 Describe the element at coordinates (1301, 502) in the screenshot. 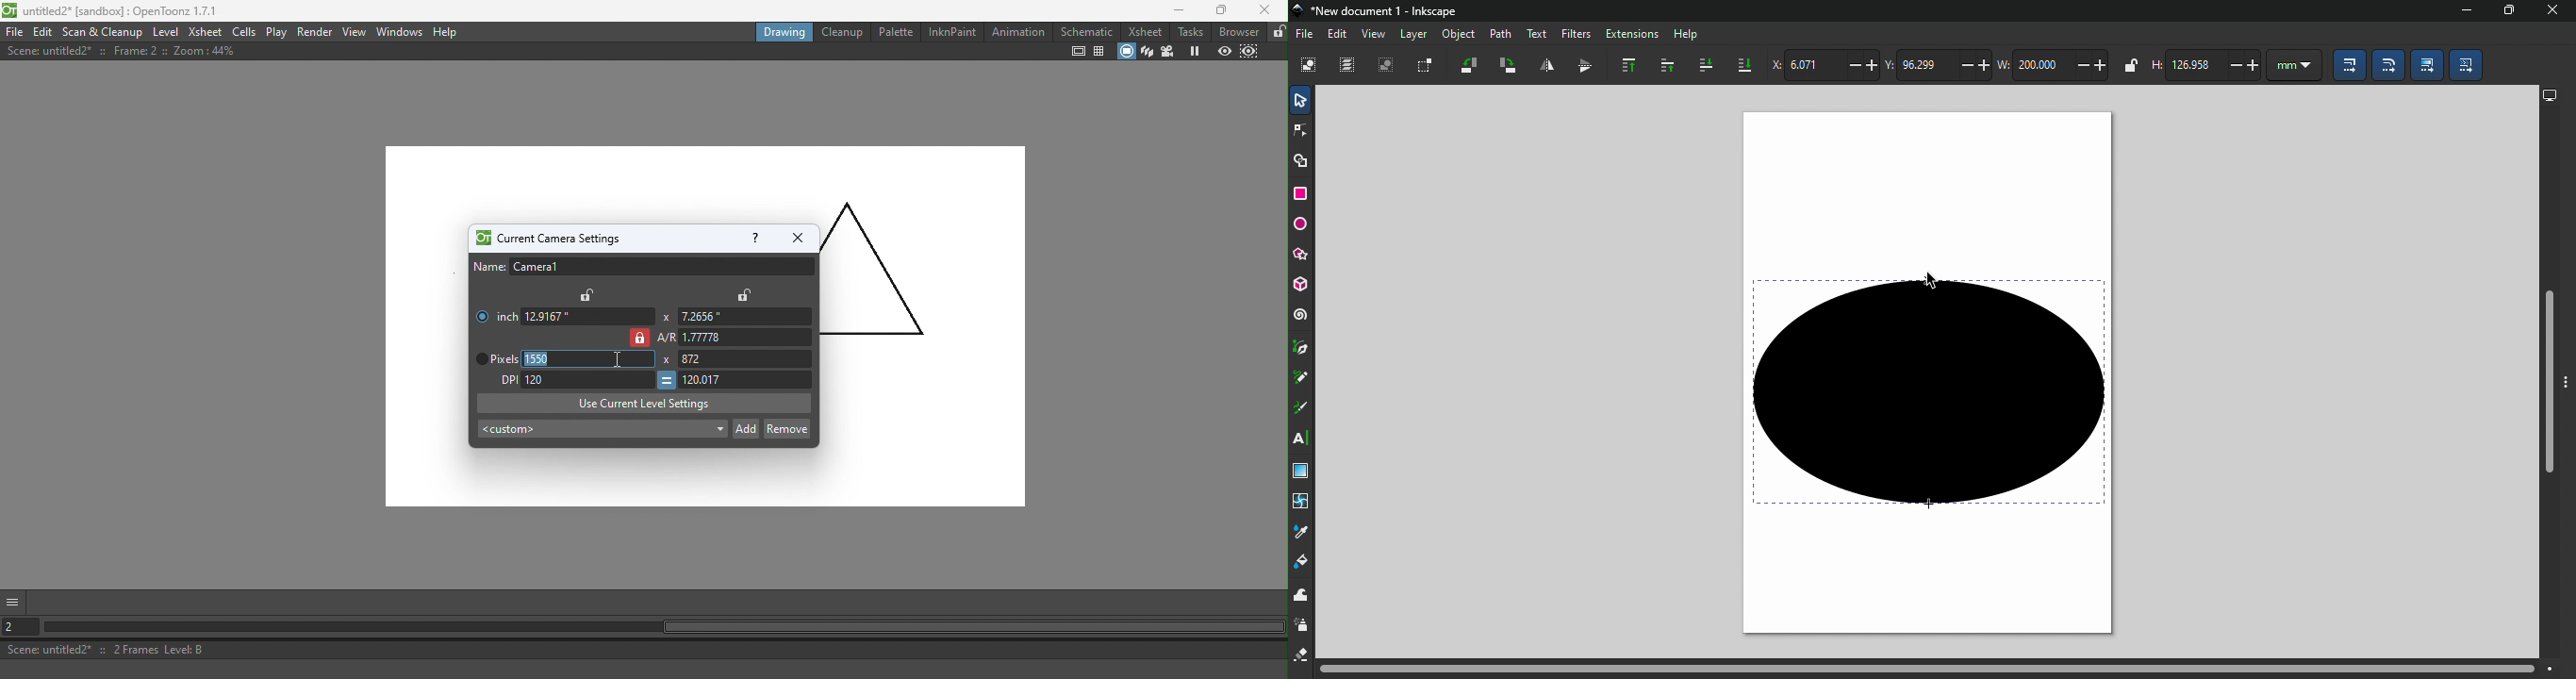

I see `Mesh tool` at that location.